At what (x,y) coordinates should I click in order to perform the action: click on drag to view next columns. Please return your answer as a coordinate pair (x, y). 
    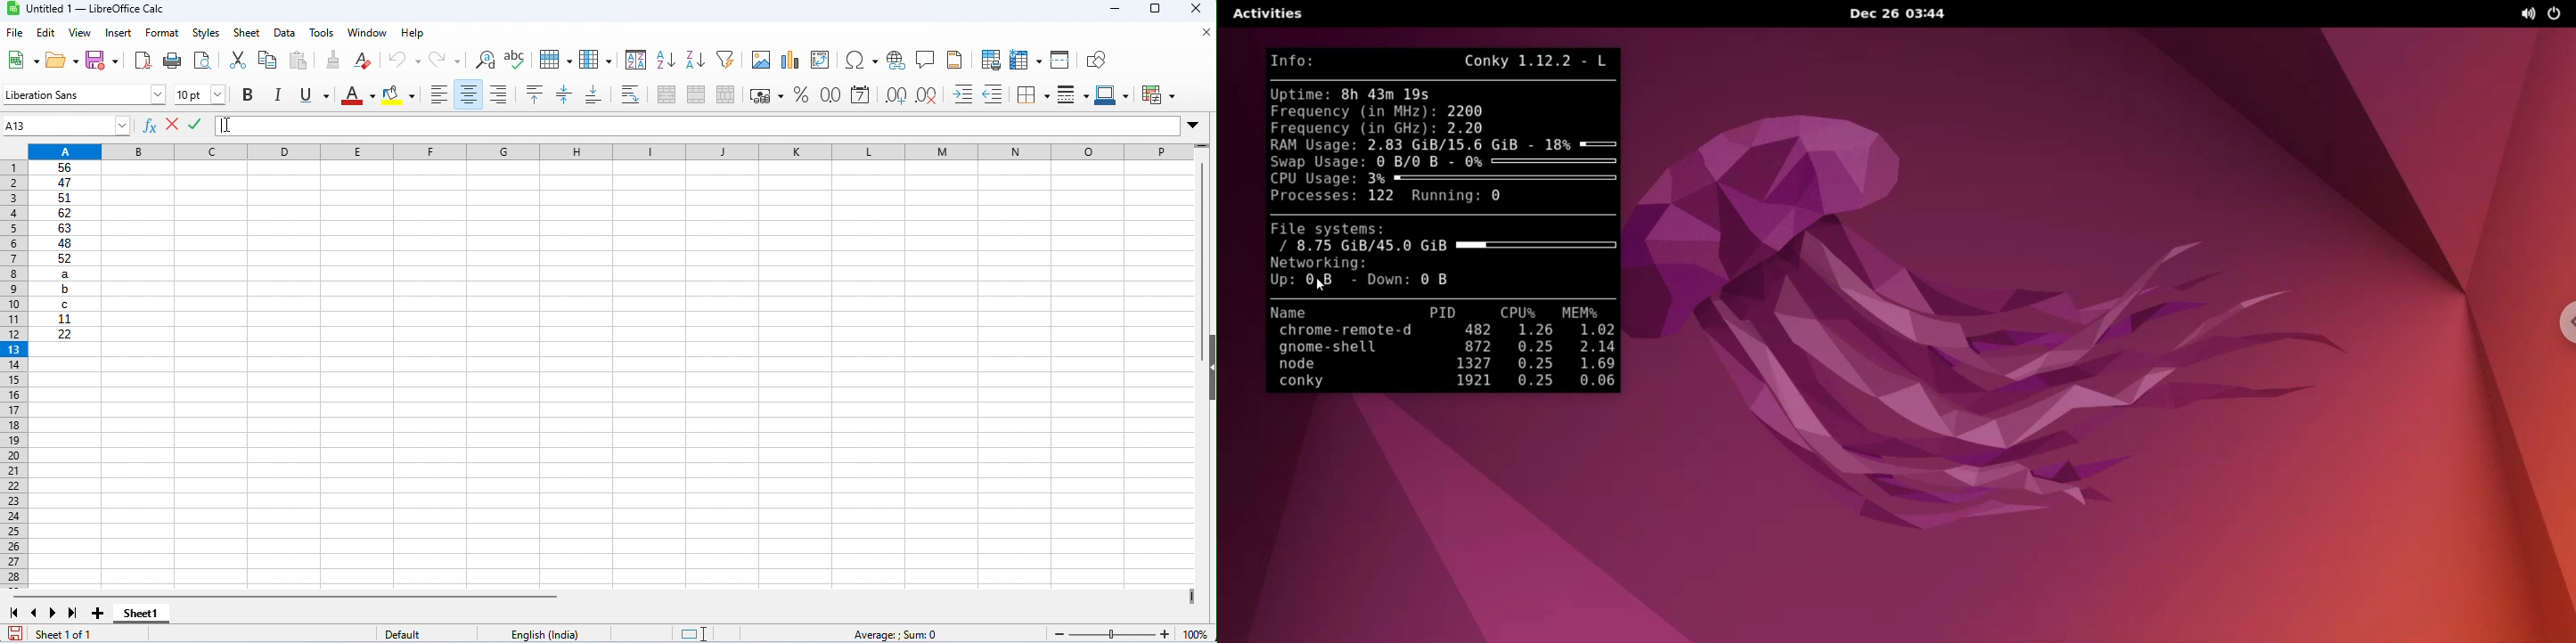
    Looking at the image, I should click on (1193, 597).